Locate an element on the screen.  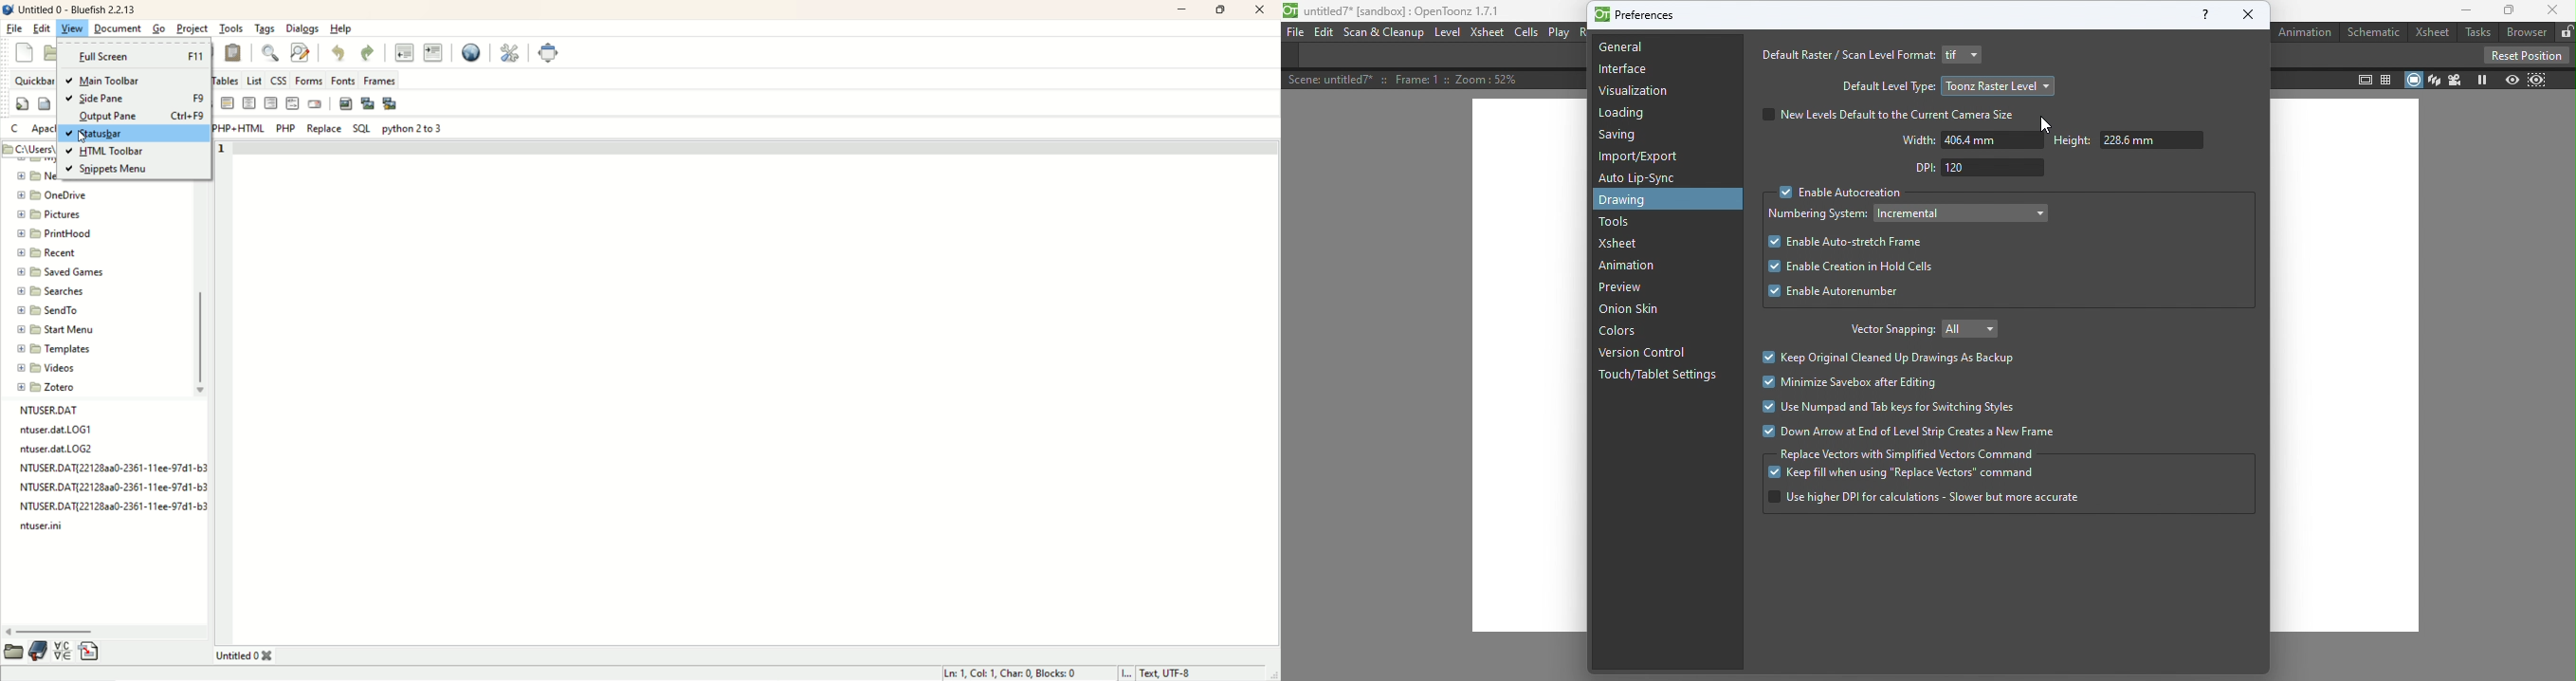
HTML Toolbar is located at coordinates (110, 152).